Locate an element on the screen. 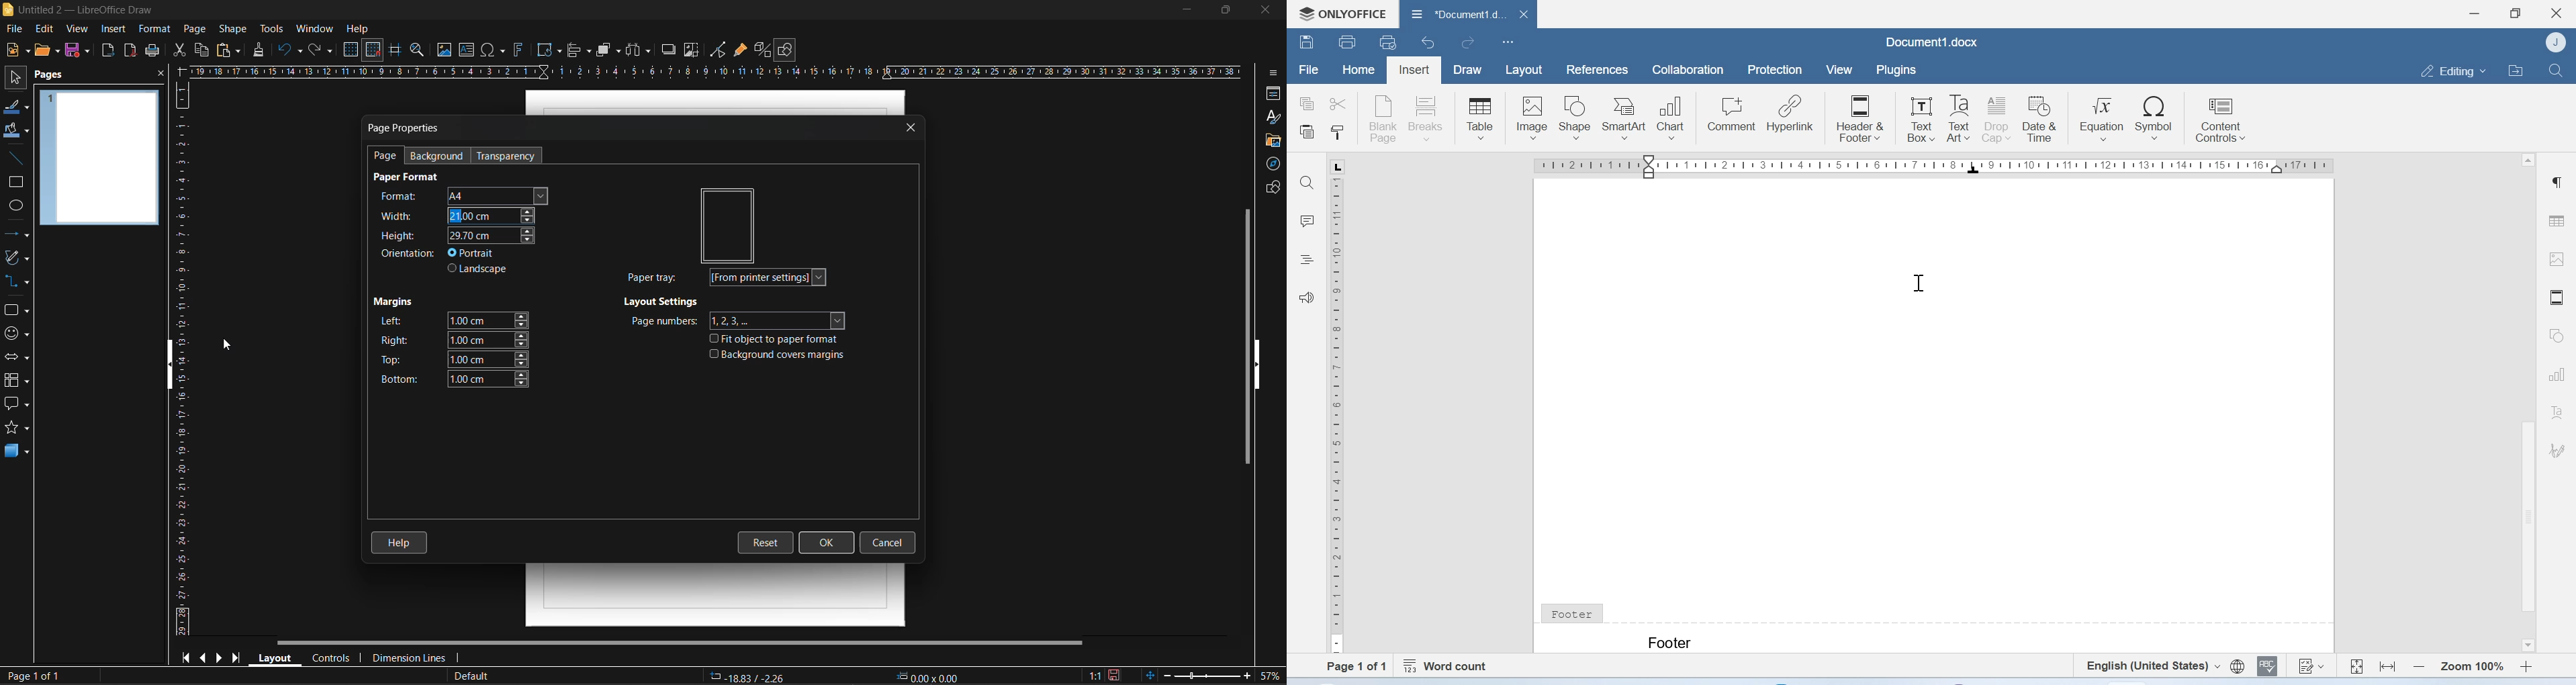 This screenshot has height=700, width=2576. zoom slider is located at coordinates (1201, 677).